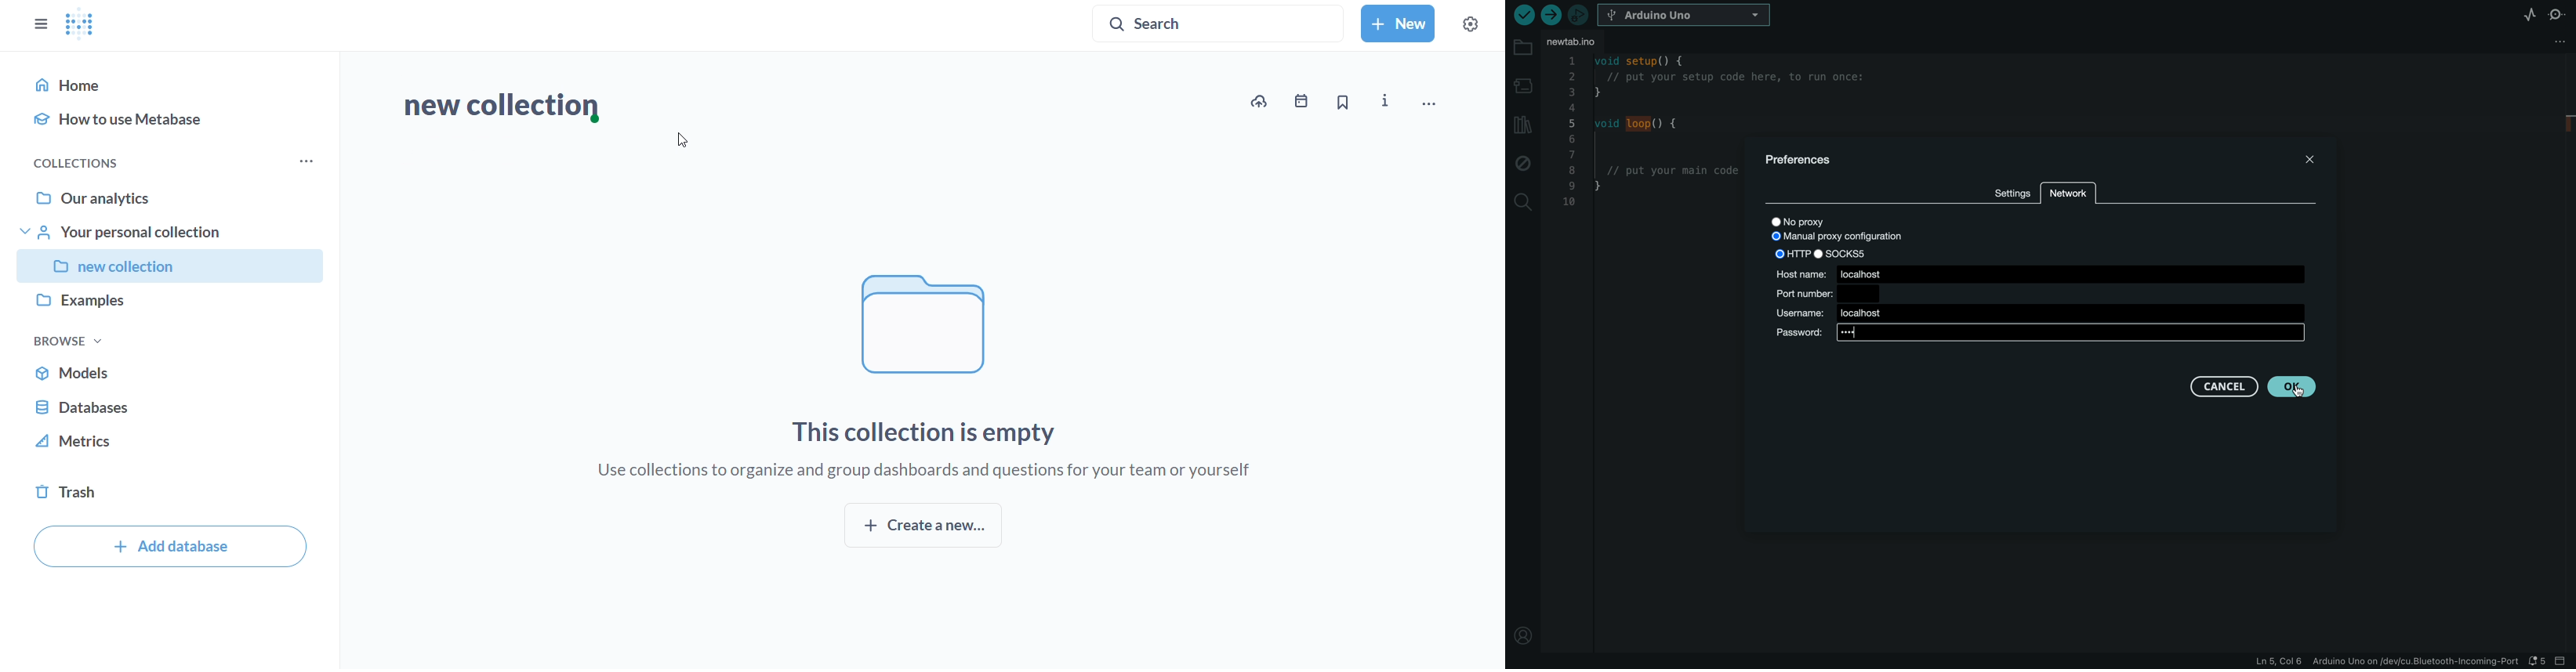 The height and width of the screenshot is (672, 2576). Describe the element at coordinates (1815, 158) in the screenshot. I see `prefernces` at that location.